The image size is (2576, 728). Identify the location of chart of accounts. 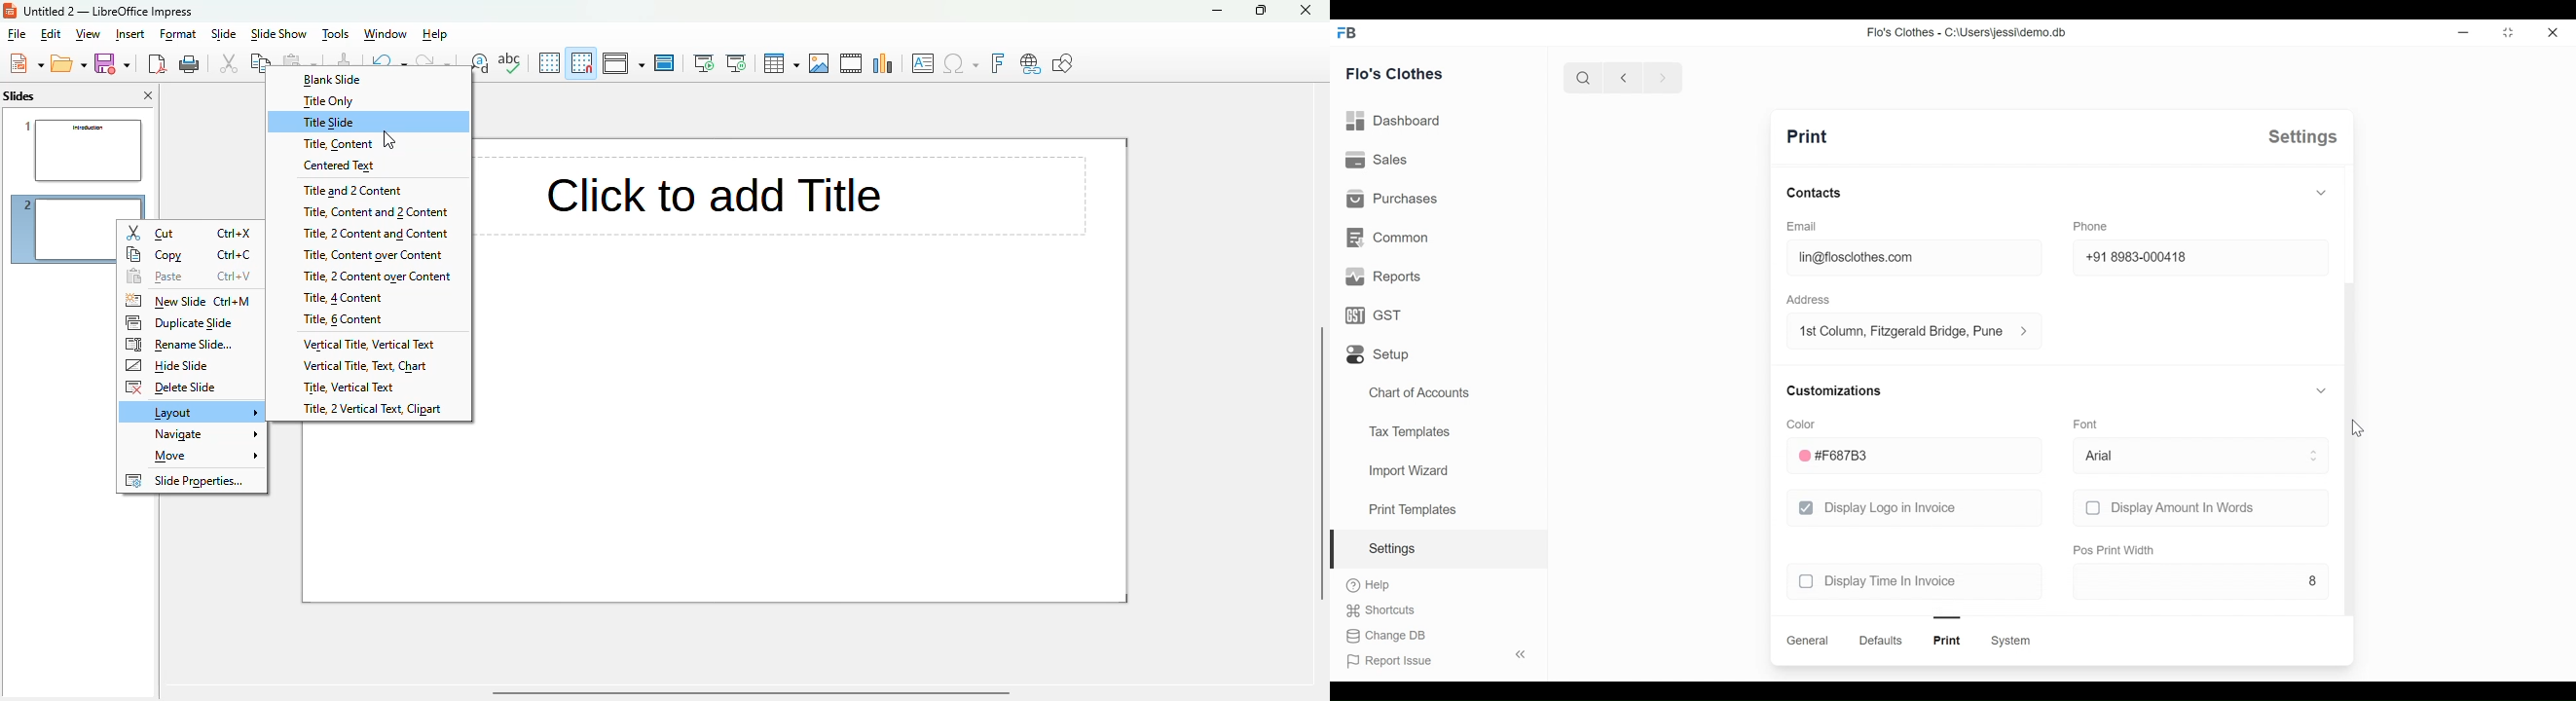
(1421, 393).